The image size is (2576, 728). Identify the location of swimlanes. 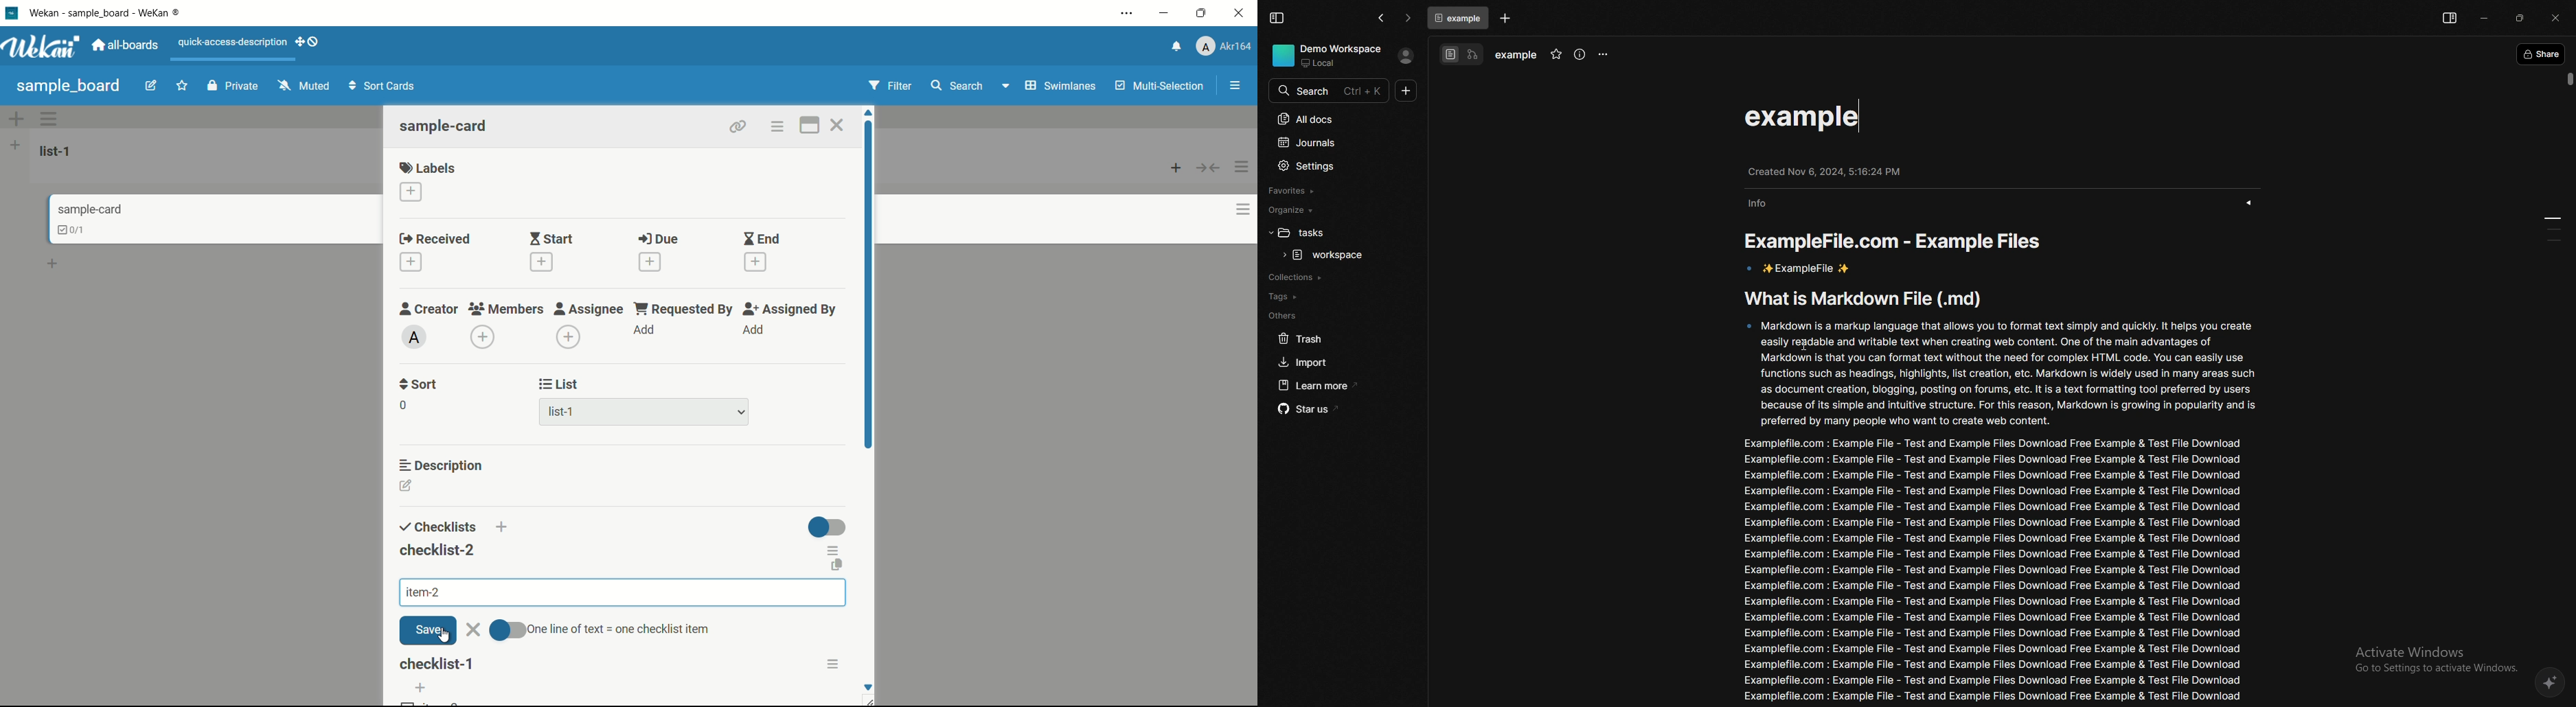
(1059, 86).